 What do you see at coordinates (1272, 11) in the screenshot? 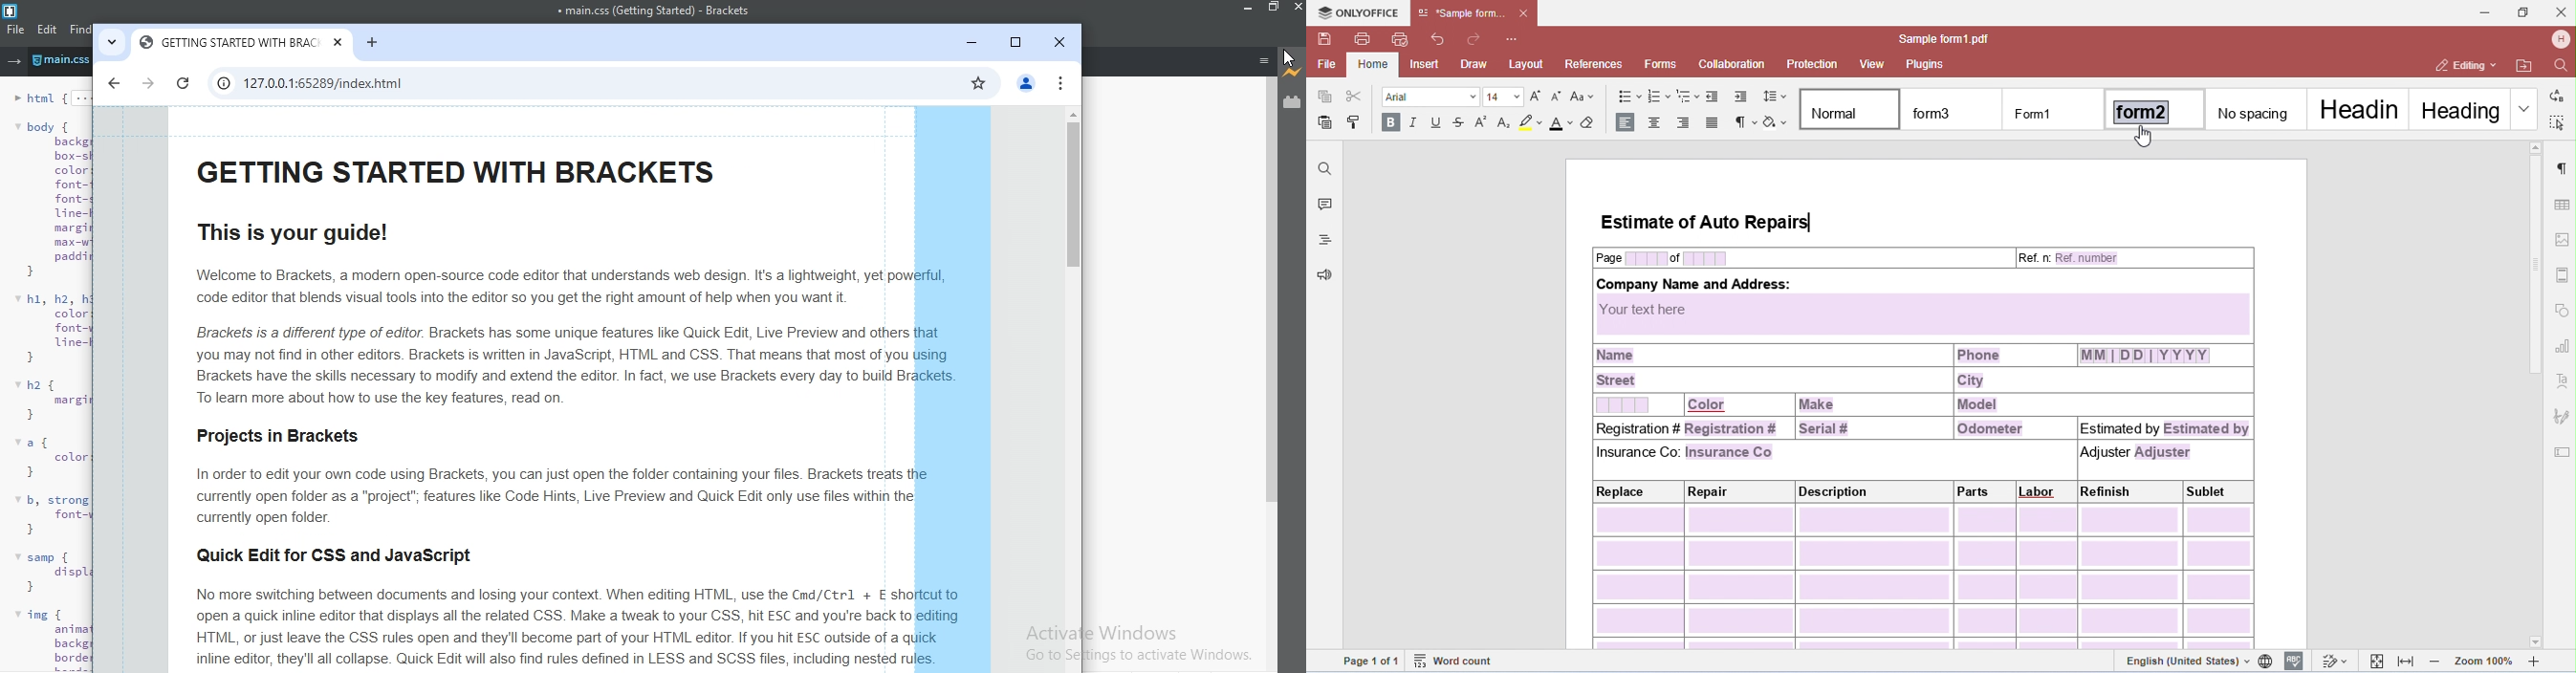
I see `restore` at bounding box center [1272, 11].